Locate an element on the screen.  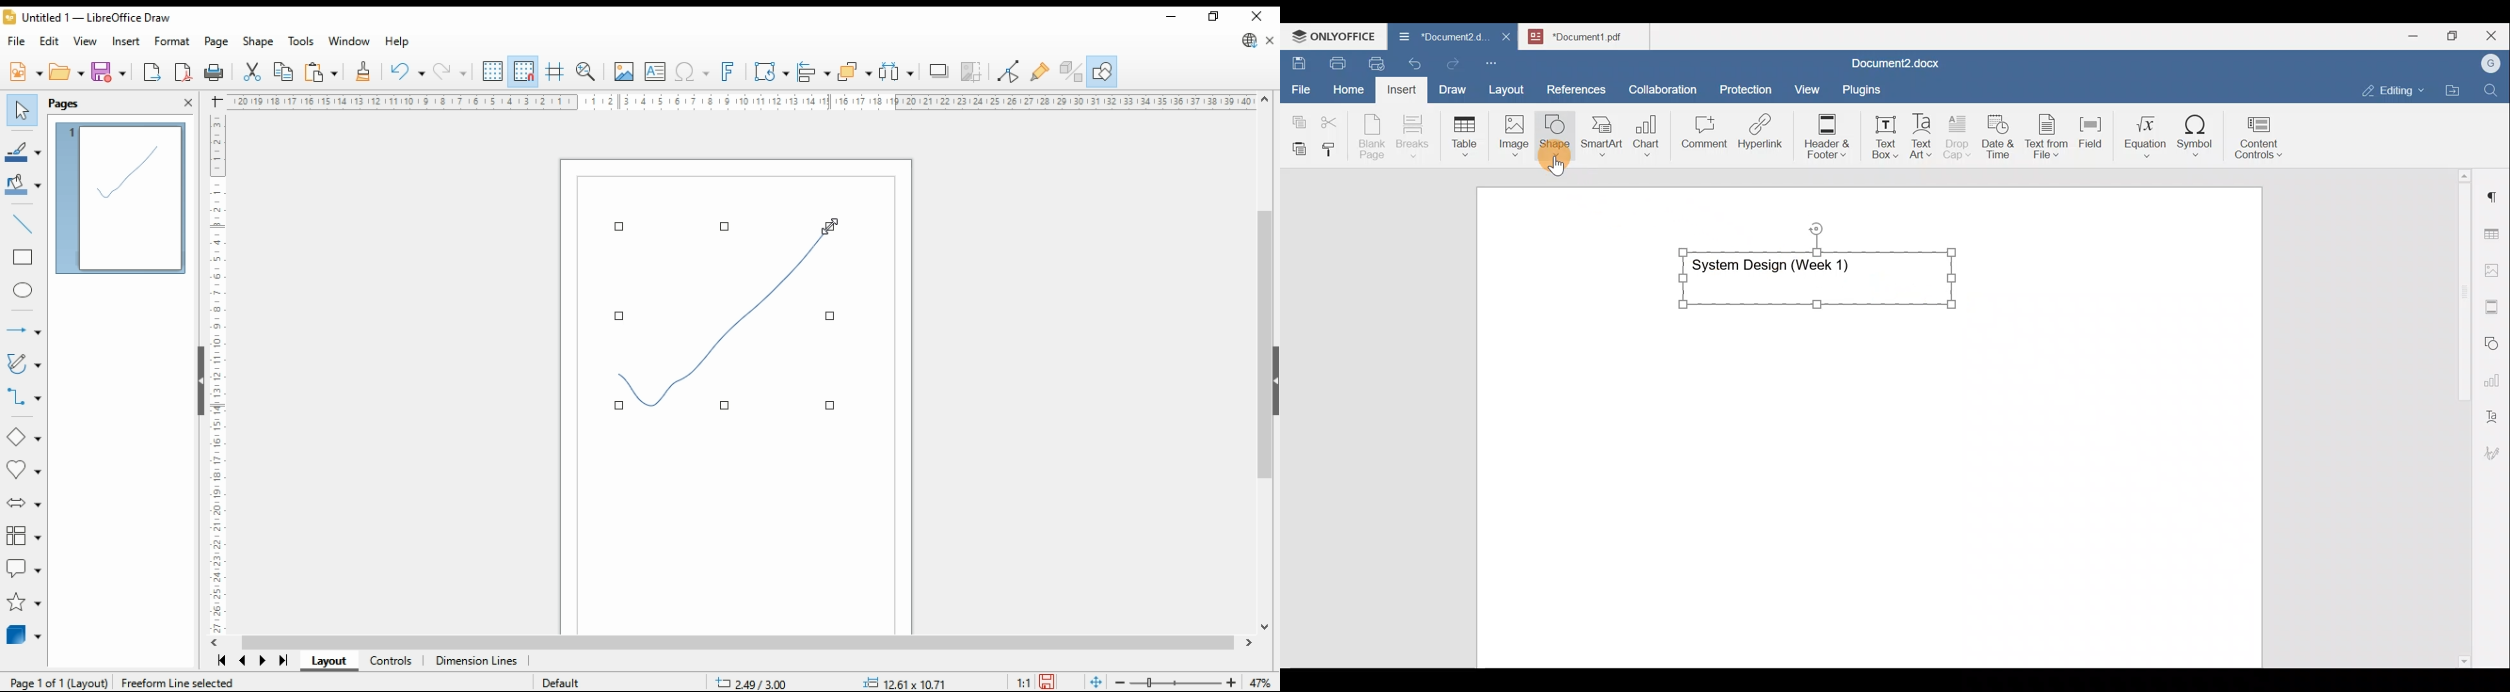
Account name is located at coordinates (2488, 64).